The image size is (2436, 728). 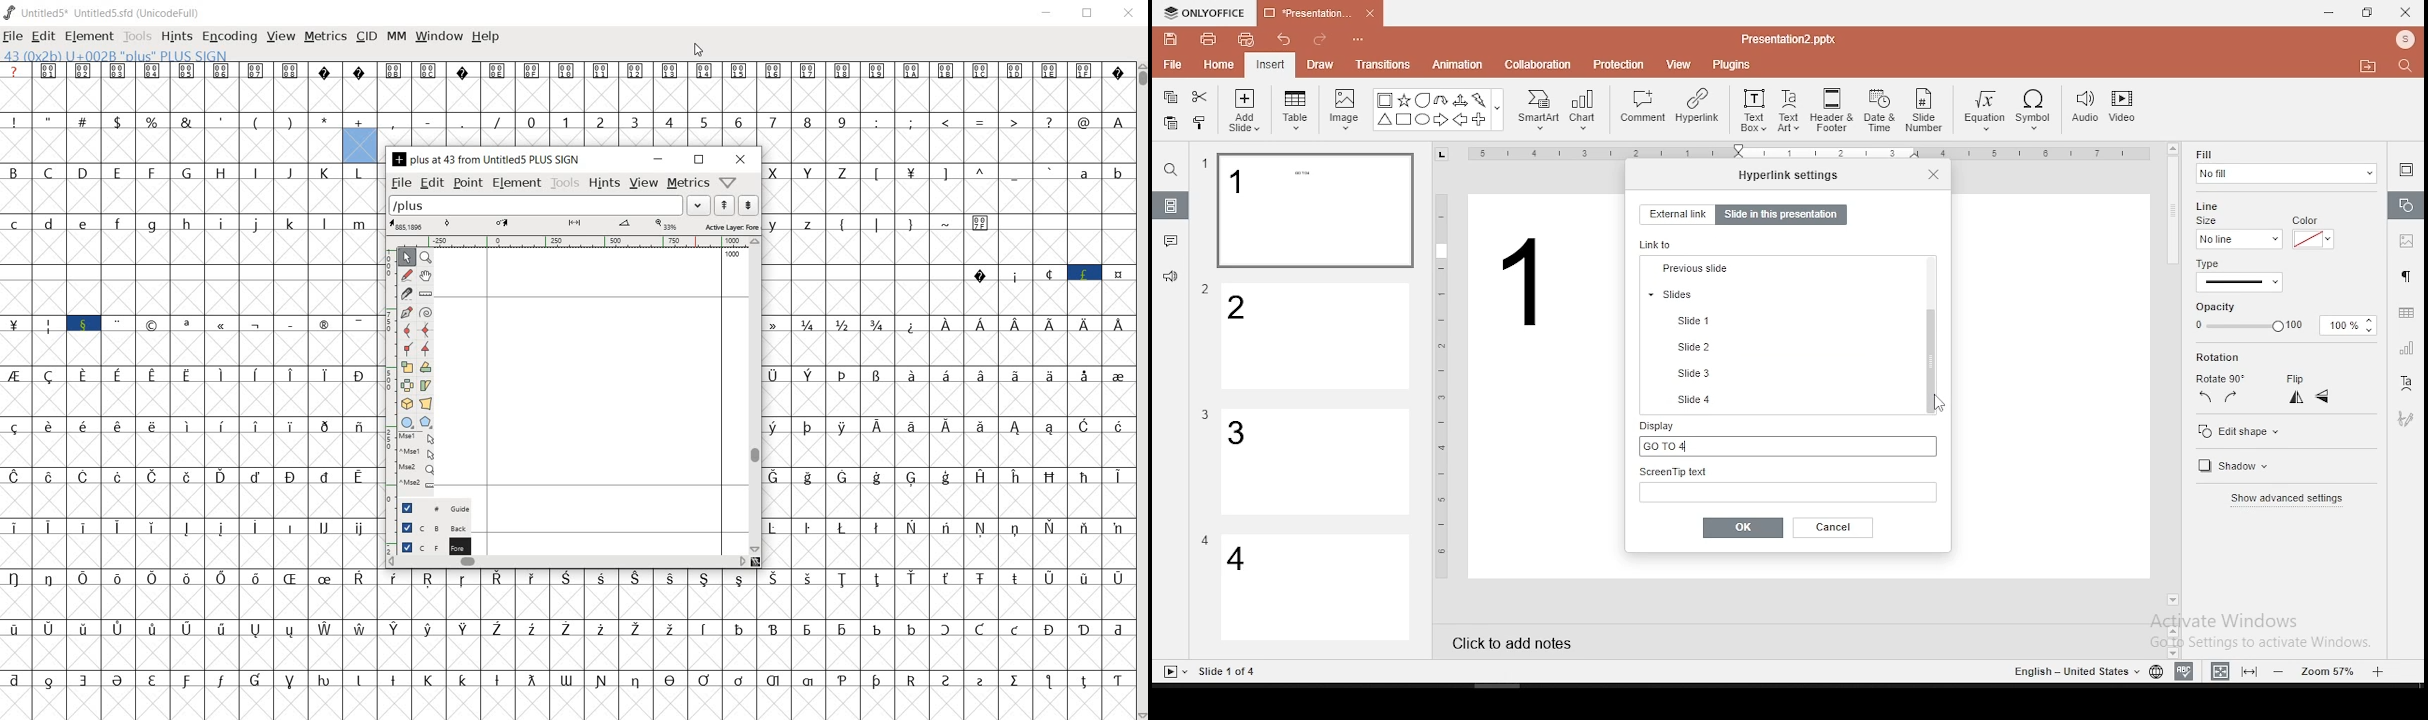 I want to click on slide 3, so click(x=1313, y=462).